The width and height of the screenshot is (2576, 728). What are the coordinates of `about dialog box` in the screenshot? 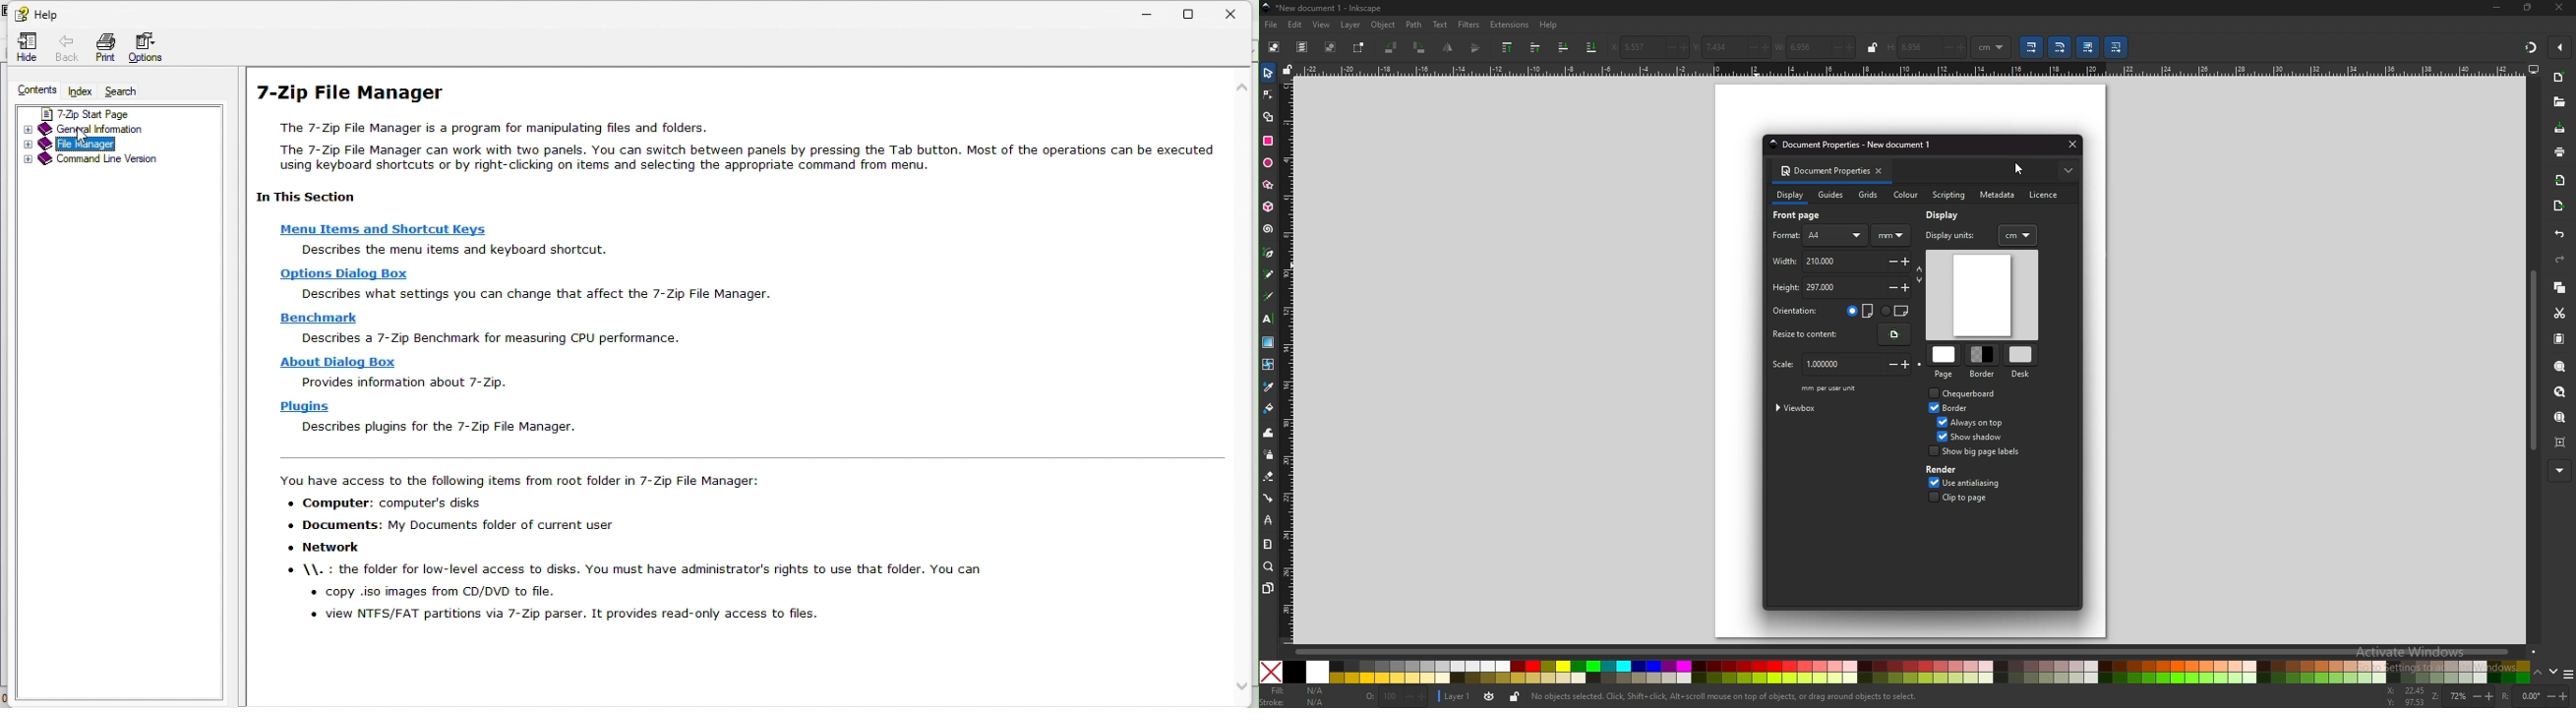 It's located at (333, 363).